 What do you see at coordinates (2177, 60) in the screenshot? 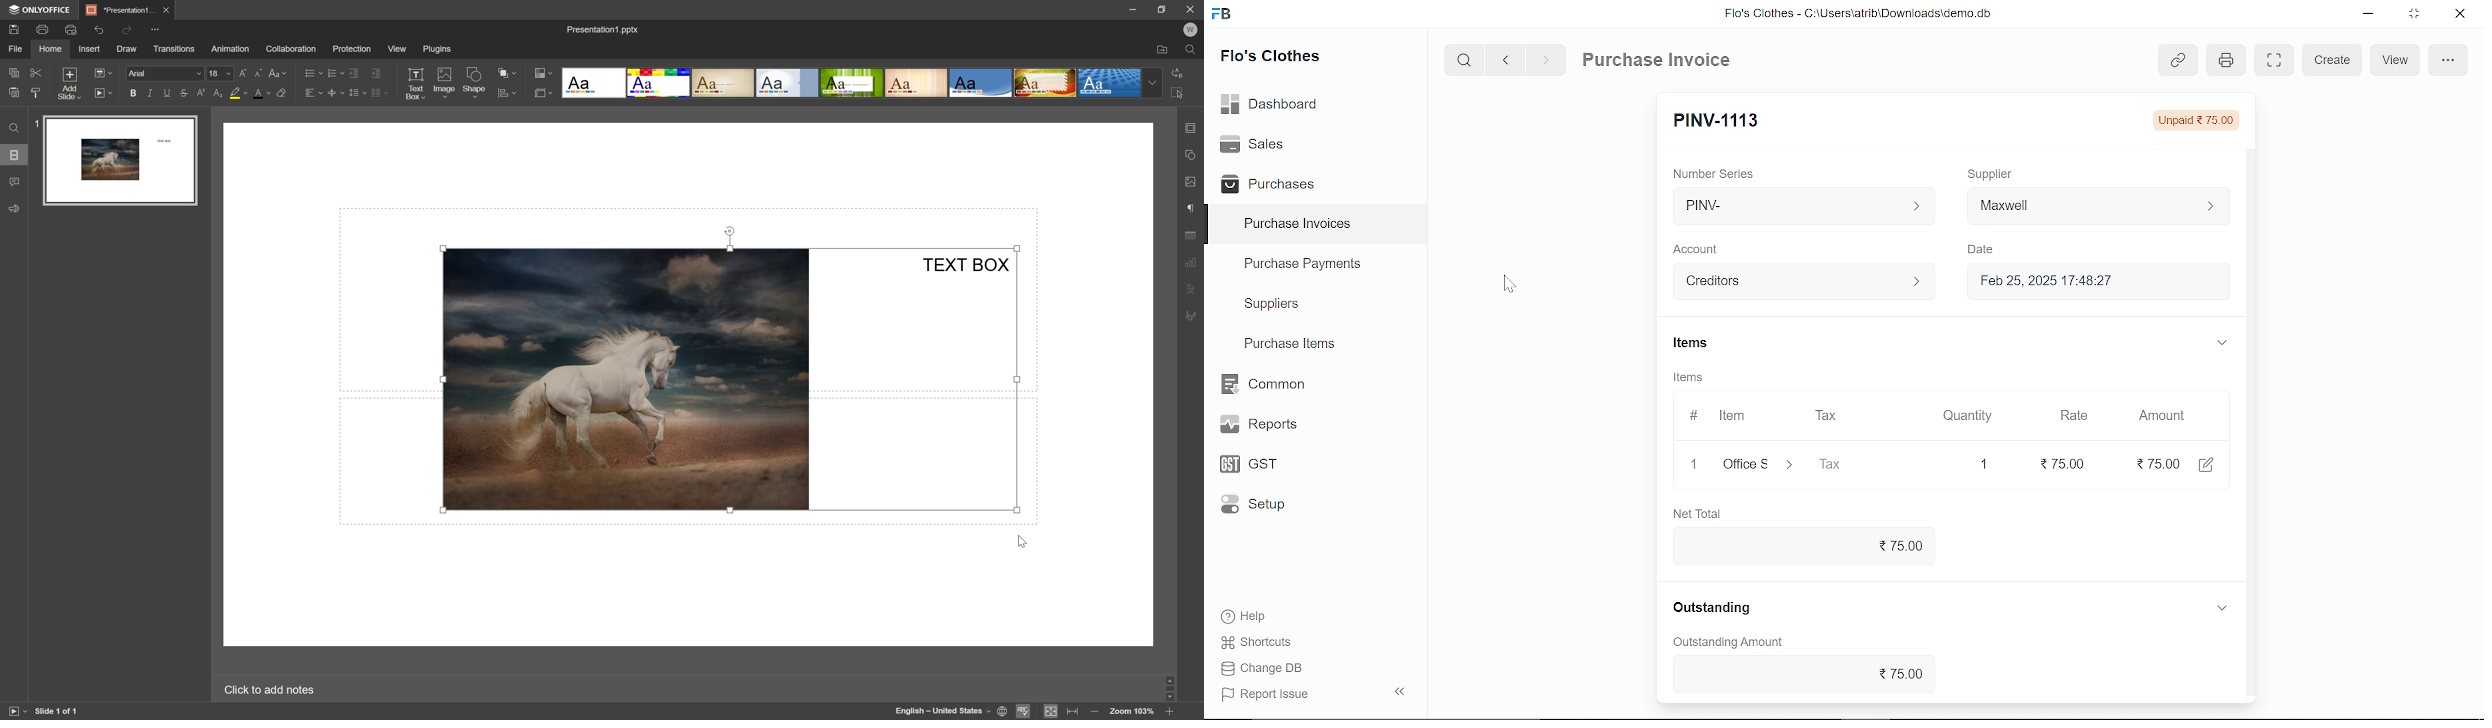
I see `link` at bounding box center [2177, 60].